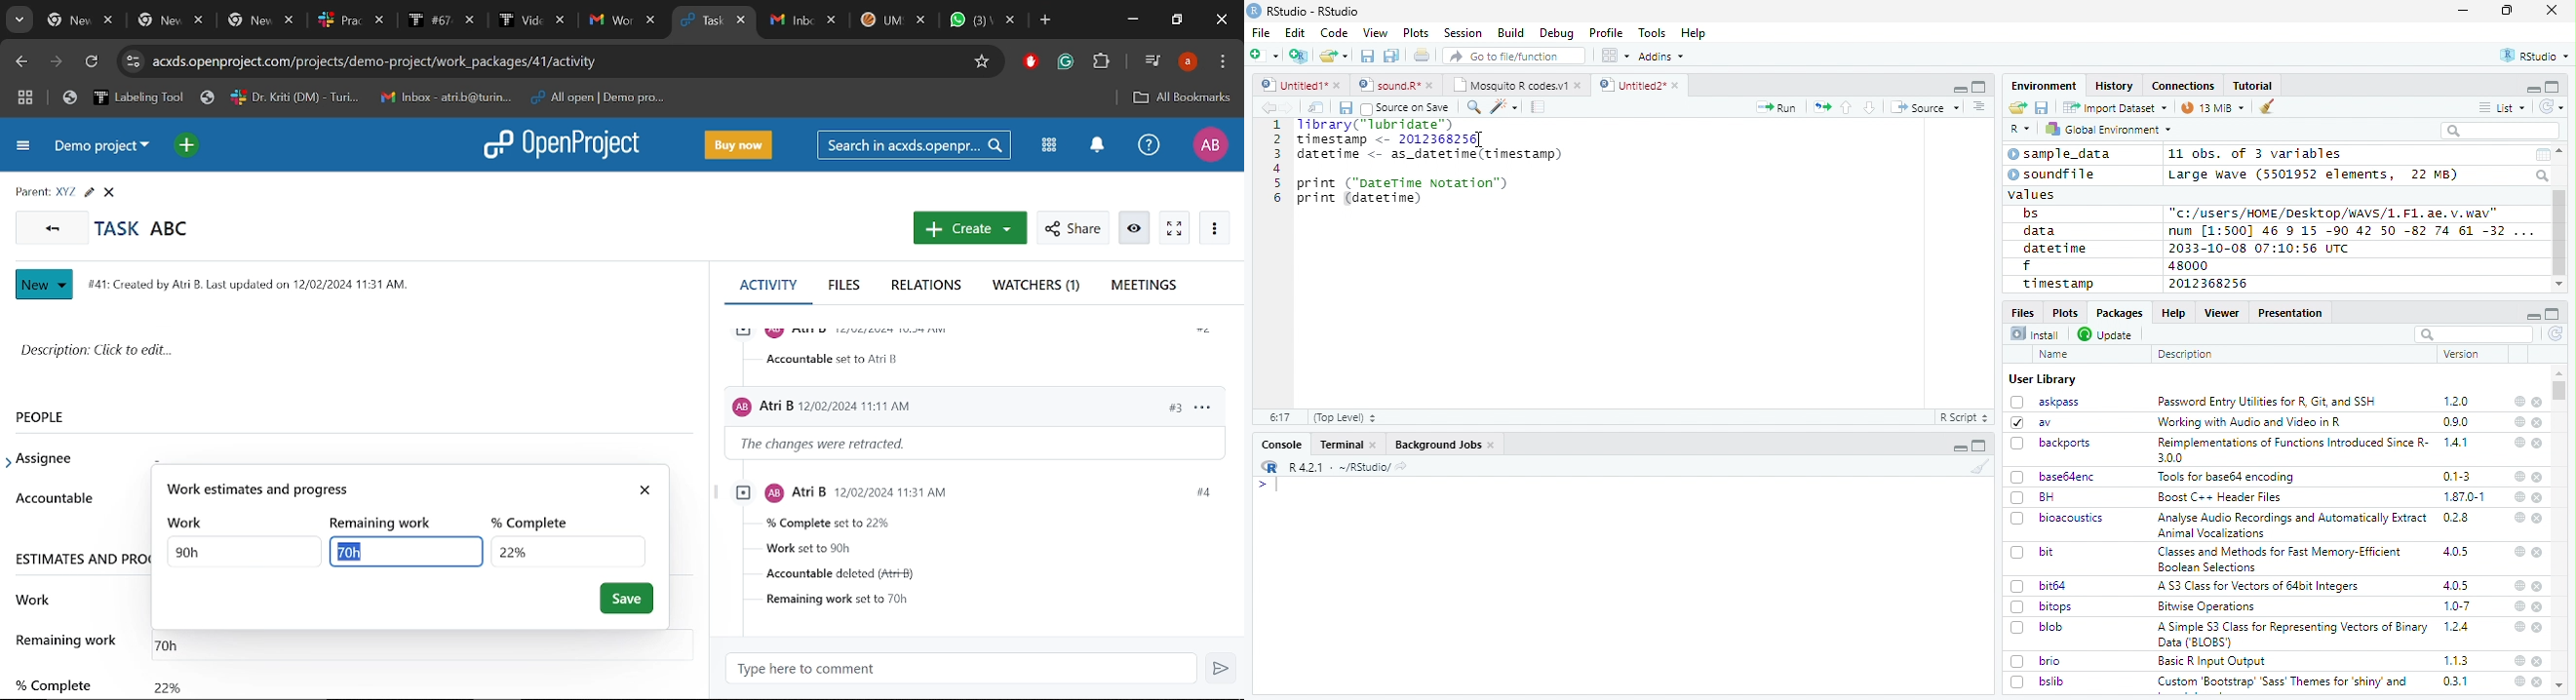 The width and height of the screenshot is (2576, 700). What do you see at coordinates (1515, 56) in the screenshot?
I see `Go to file/function` at bounding box center [1515, 56].